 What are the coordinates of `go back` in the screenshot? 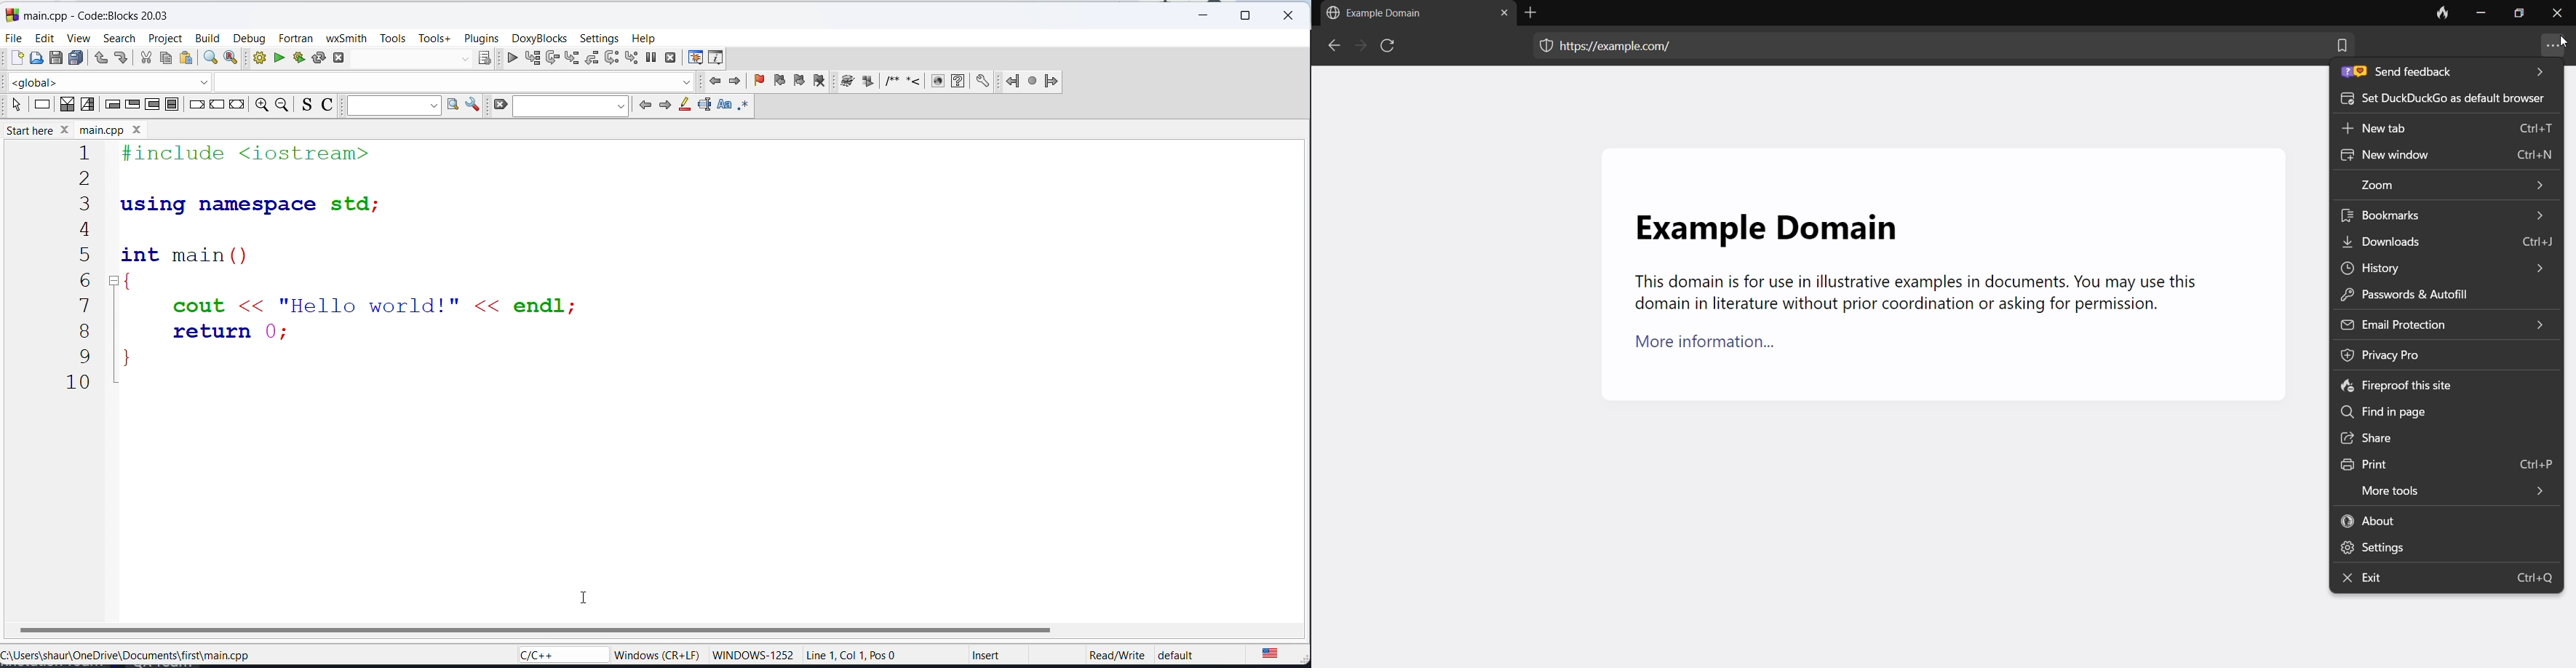 It's located at (643, 108).